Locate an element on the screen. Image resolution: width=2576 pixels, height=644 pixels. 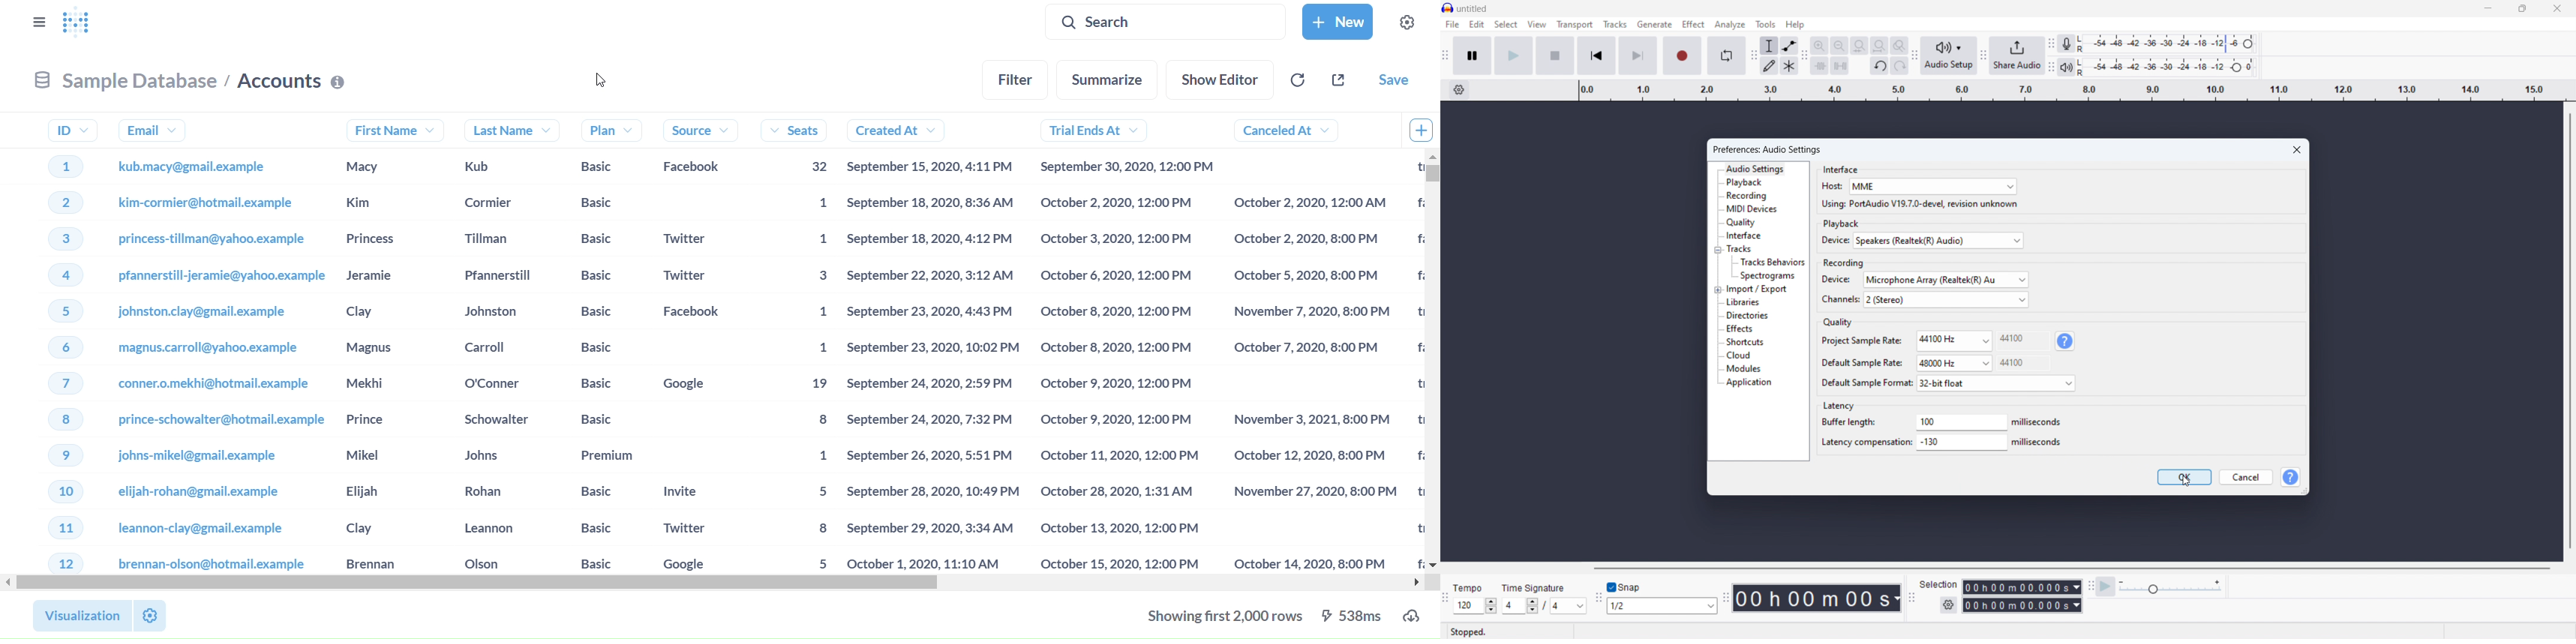
audio setup toolbar is located at coordinates (1914, 56).